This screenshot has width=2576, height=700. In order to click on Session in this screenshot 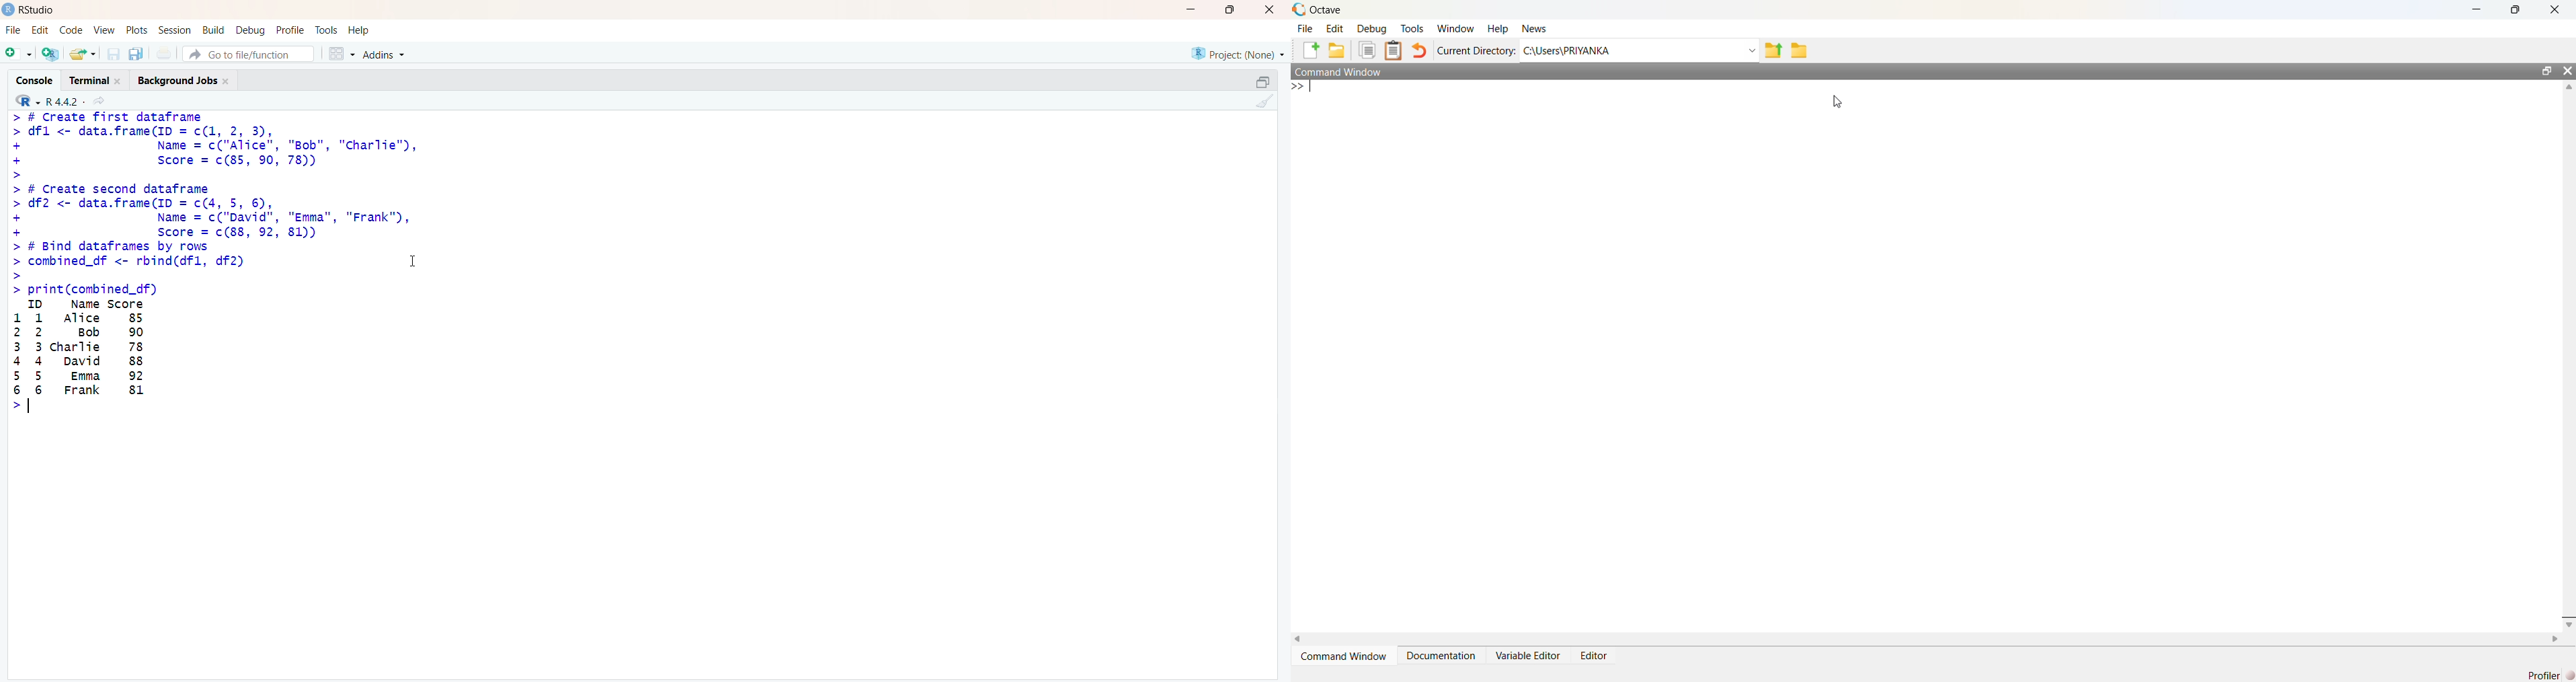, I will do `click(175, 30)`.